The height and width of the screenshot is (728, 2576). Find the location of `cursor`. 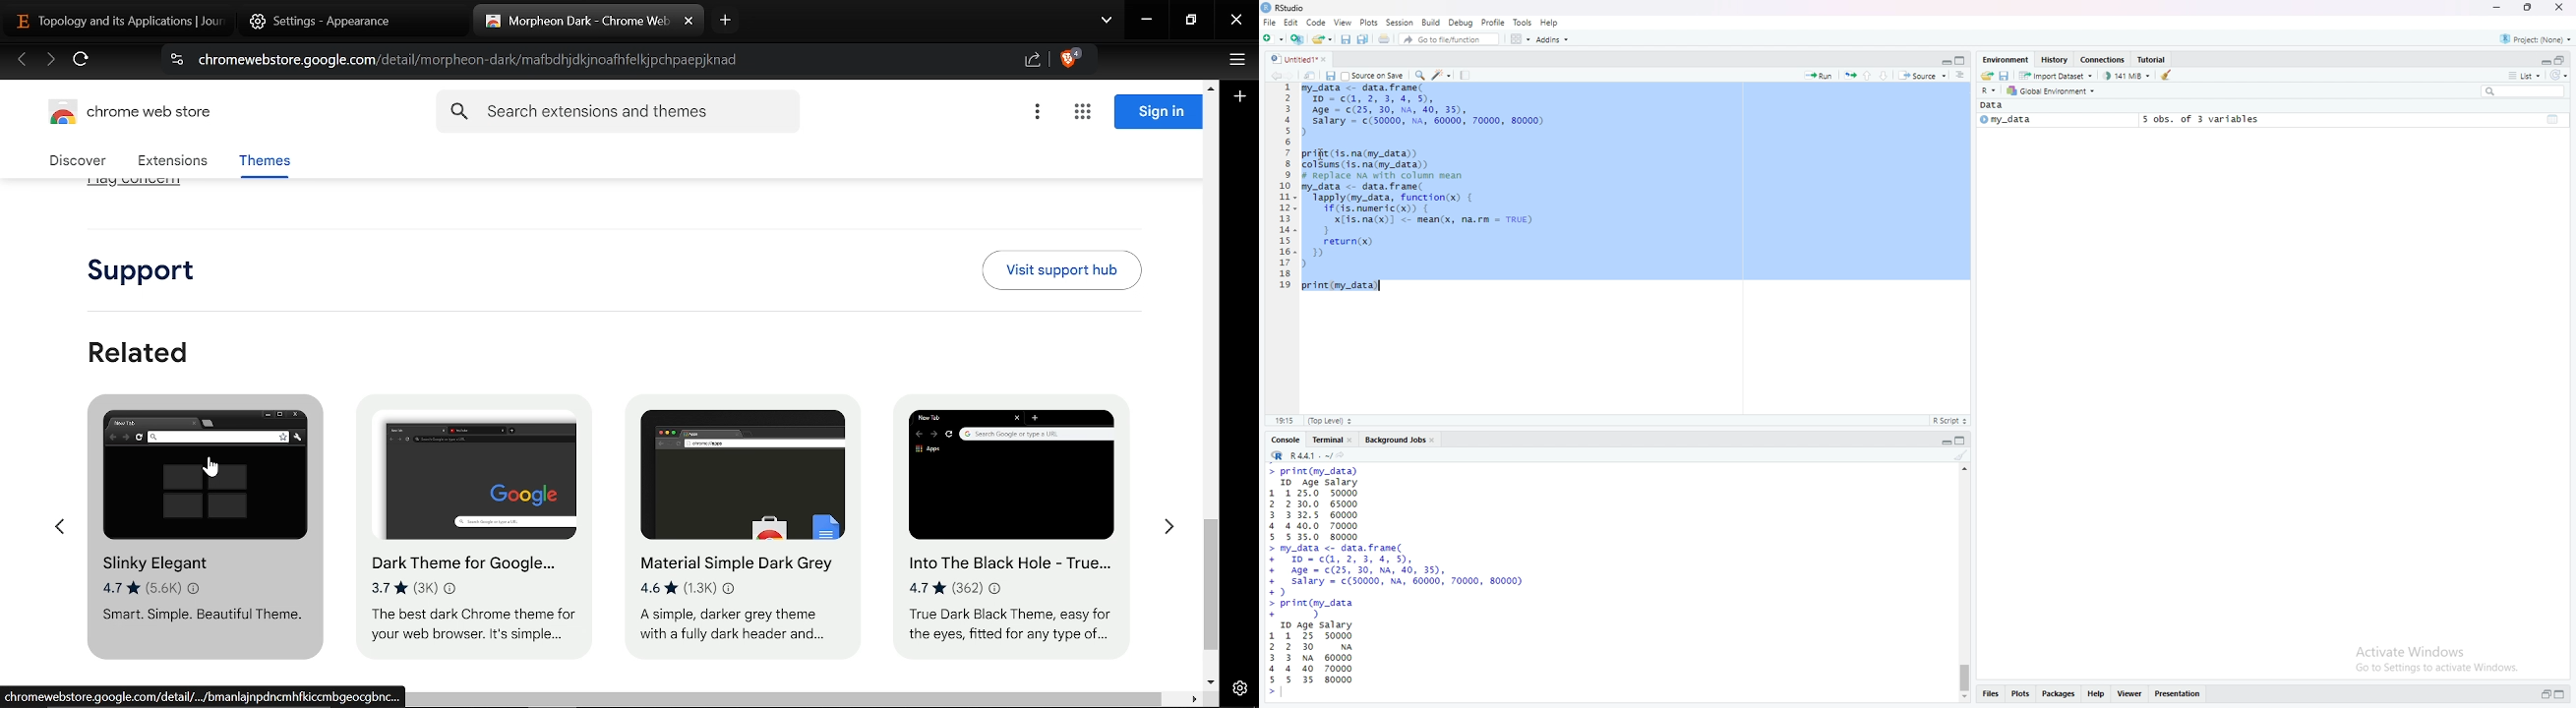

cursor is located at coordinates (1321, 155).